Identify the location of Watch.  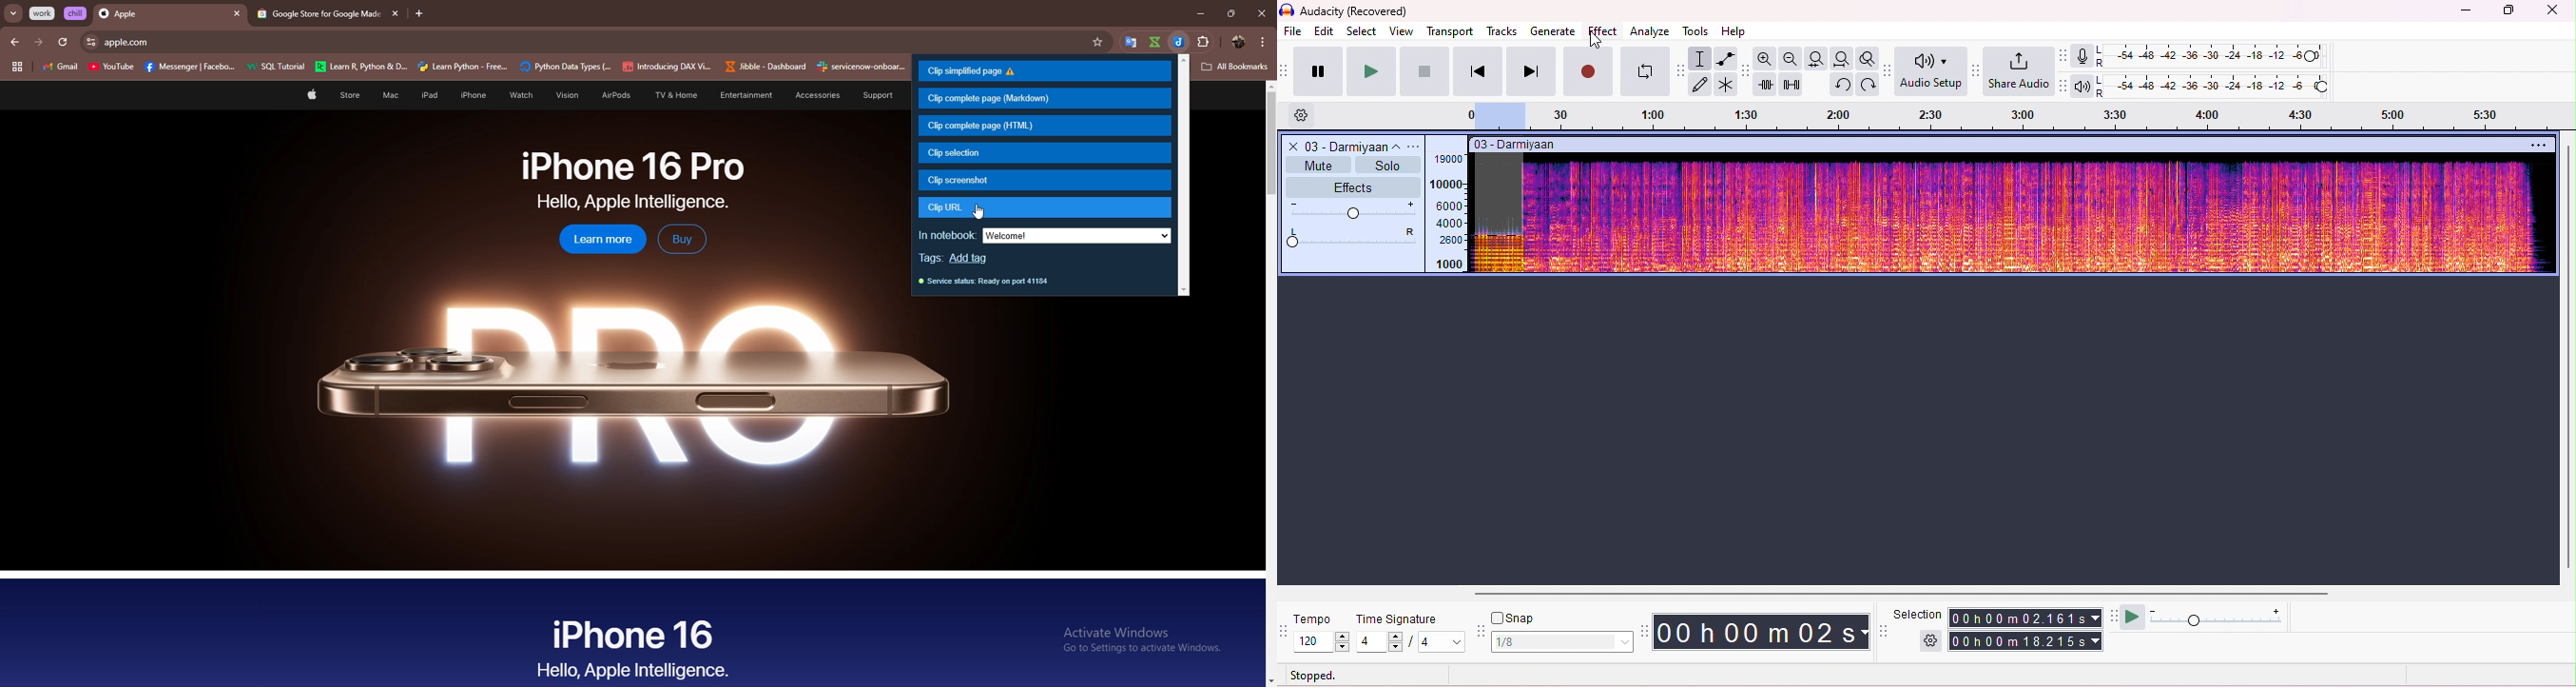
(519, 95).